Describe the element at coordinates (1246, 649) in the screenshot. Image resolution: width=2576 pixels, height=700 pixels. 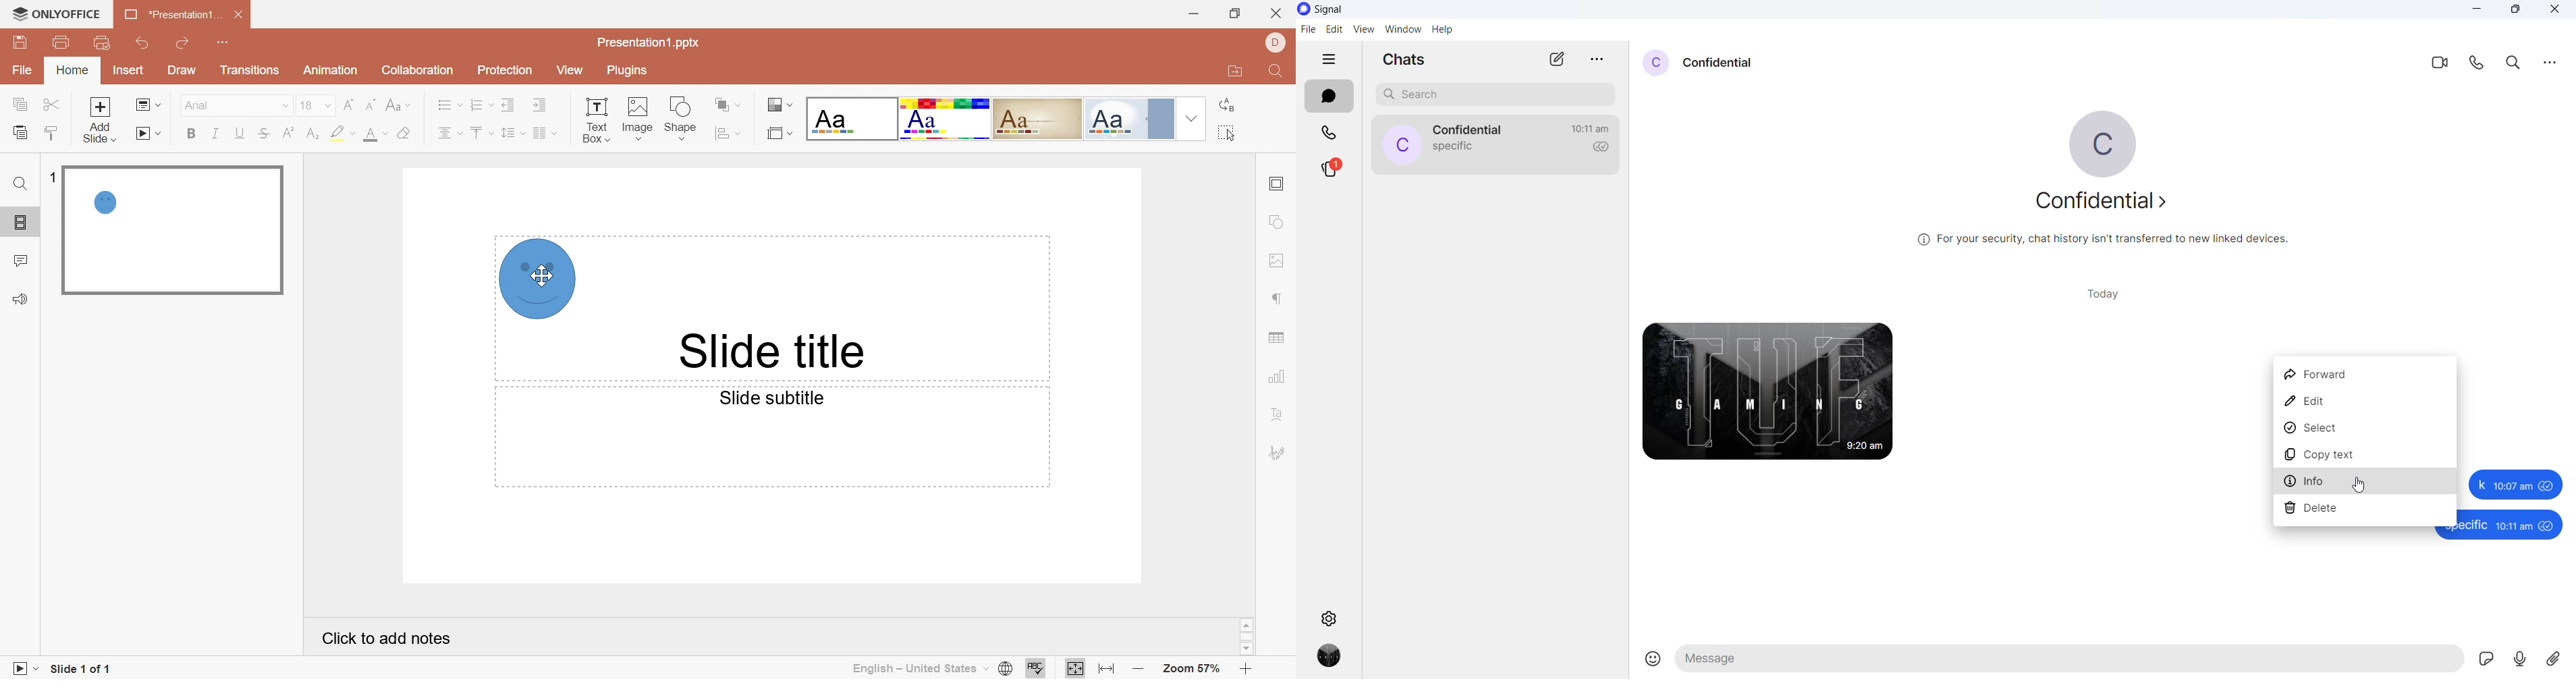
I see `scroll down` at that location.